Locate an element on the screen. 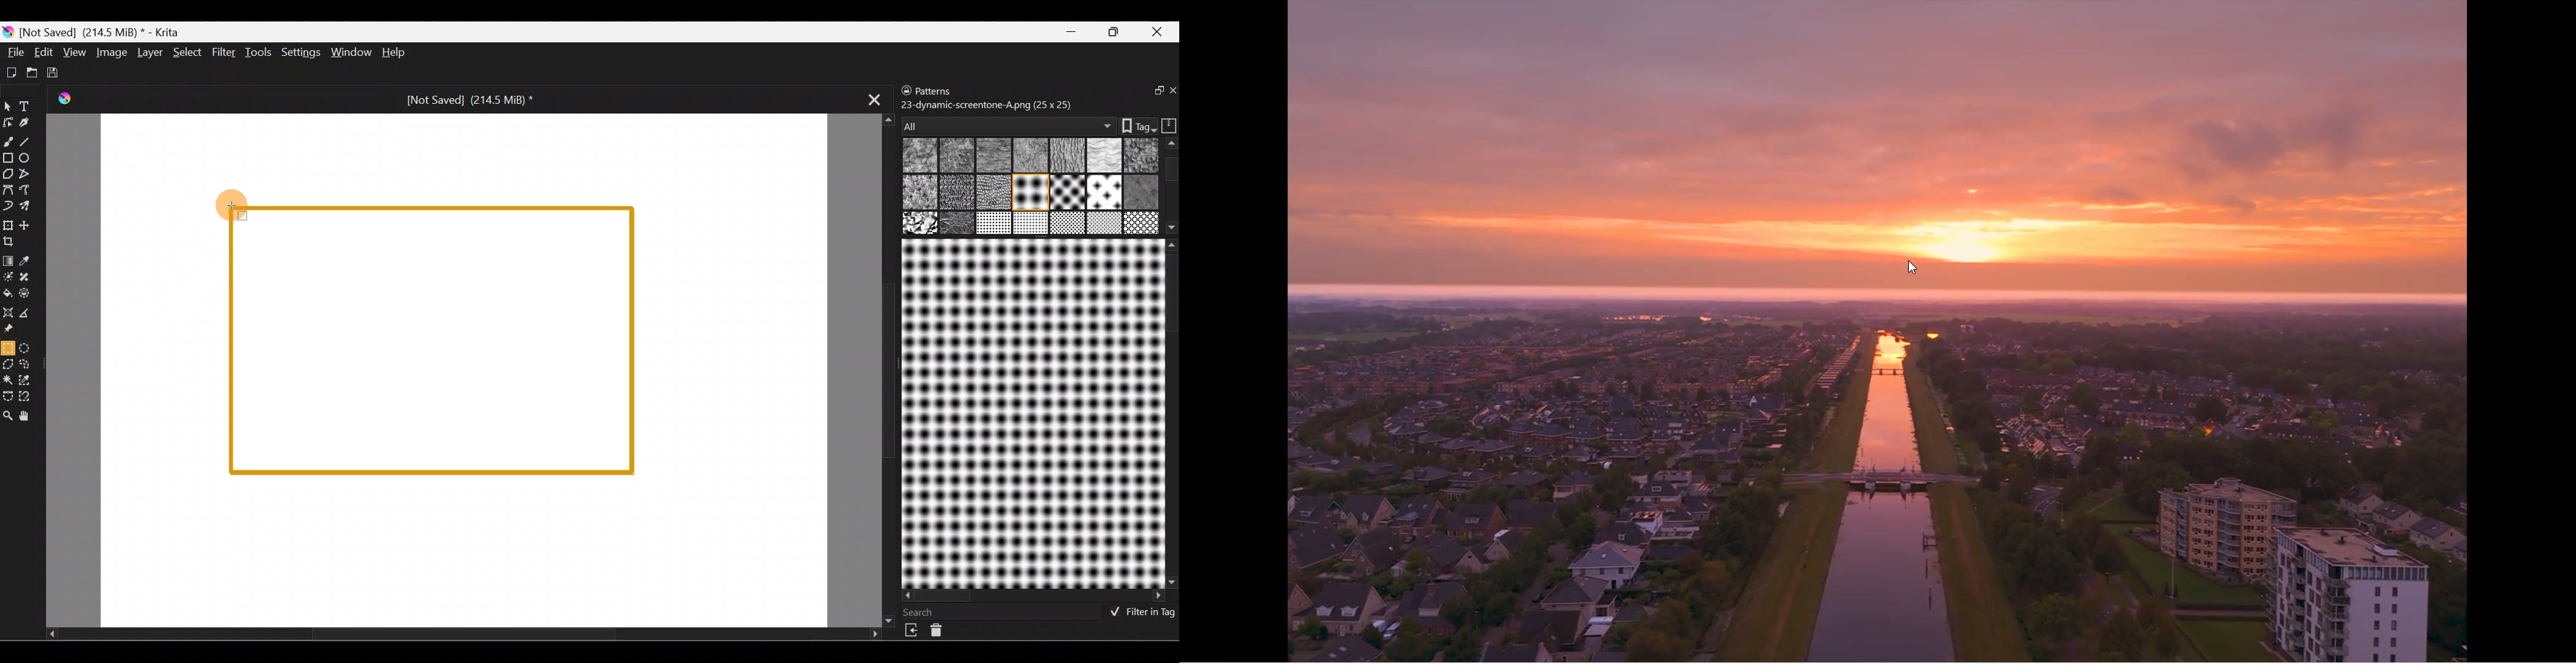 The width and height of the screenshot is (2576, 672). Measure the distance between two points is located at coordinates (30, 313).